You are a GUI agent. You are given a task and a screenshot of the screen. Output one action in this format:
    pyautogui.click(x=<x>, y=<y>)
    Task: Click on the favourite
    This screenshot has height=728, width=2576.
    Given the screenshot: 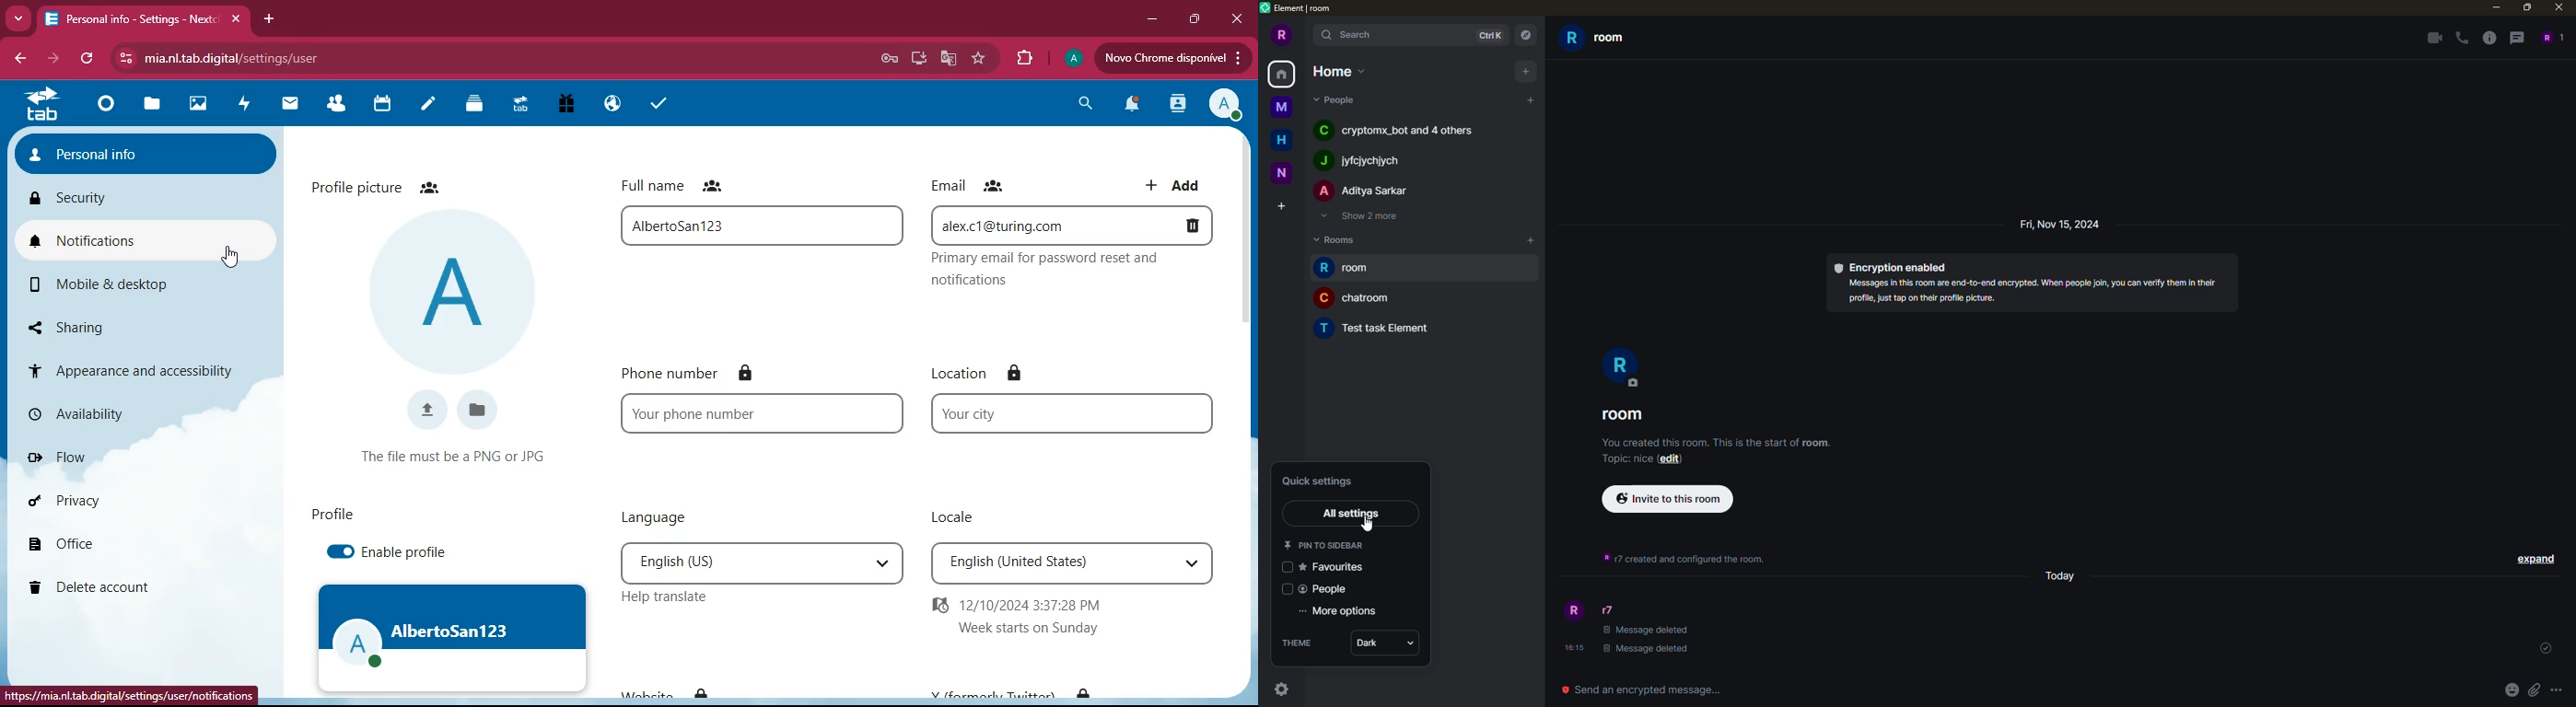 What is the action you would take?
    pyautogui.click(x=975, y=61)
    